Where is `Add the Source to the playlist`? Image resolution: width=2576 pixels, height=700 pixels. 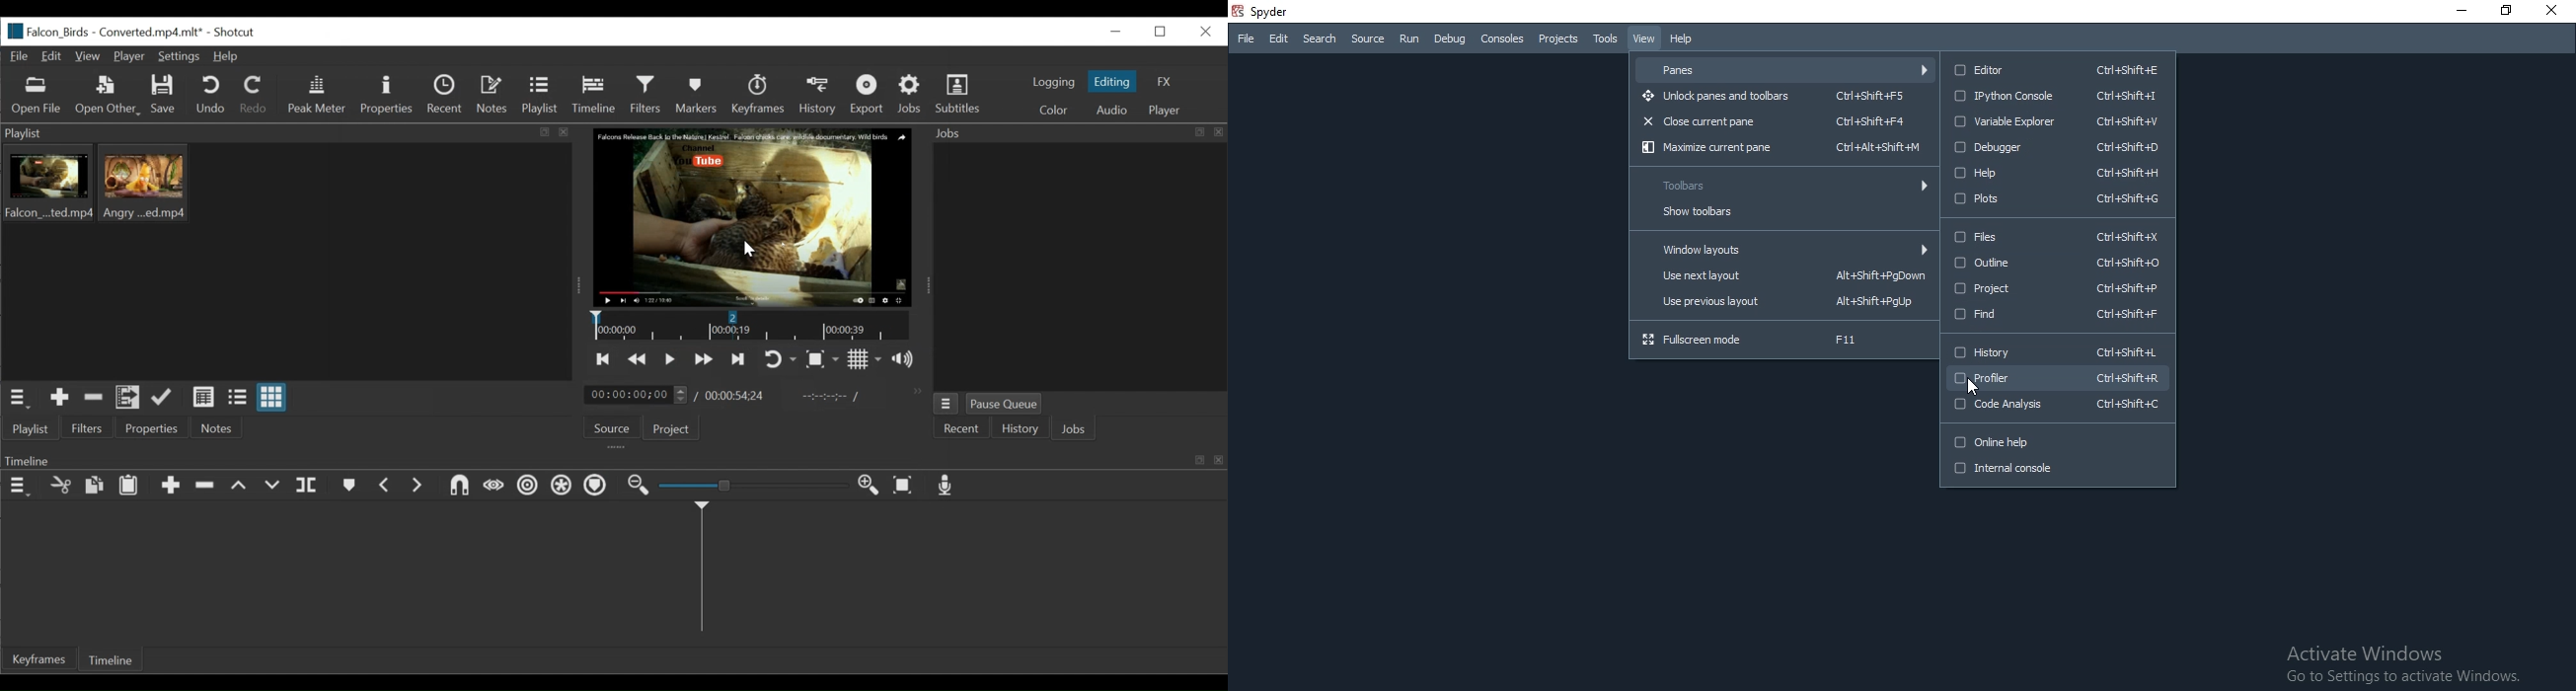 Add the Source to the playlist is located at coordinates (59, 398).